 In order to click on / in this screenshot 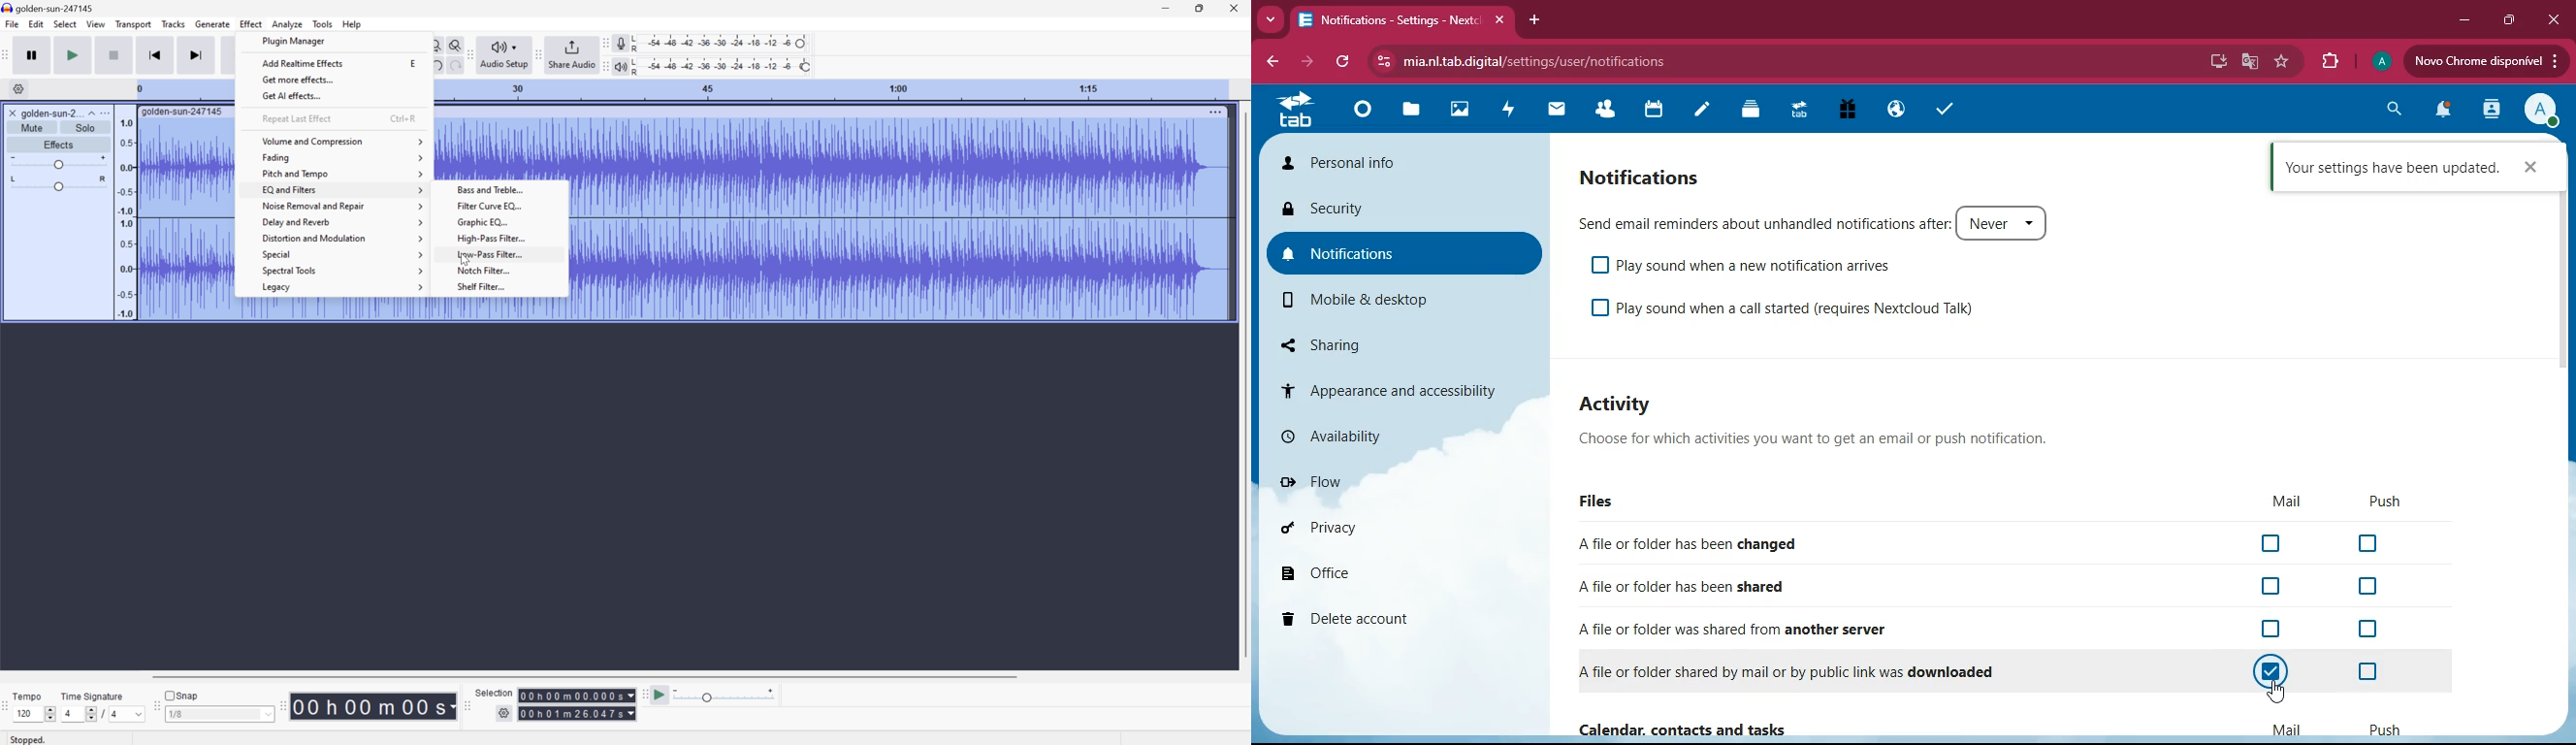, I will do `click(103, 714)`.